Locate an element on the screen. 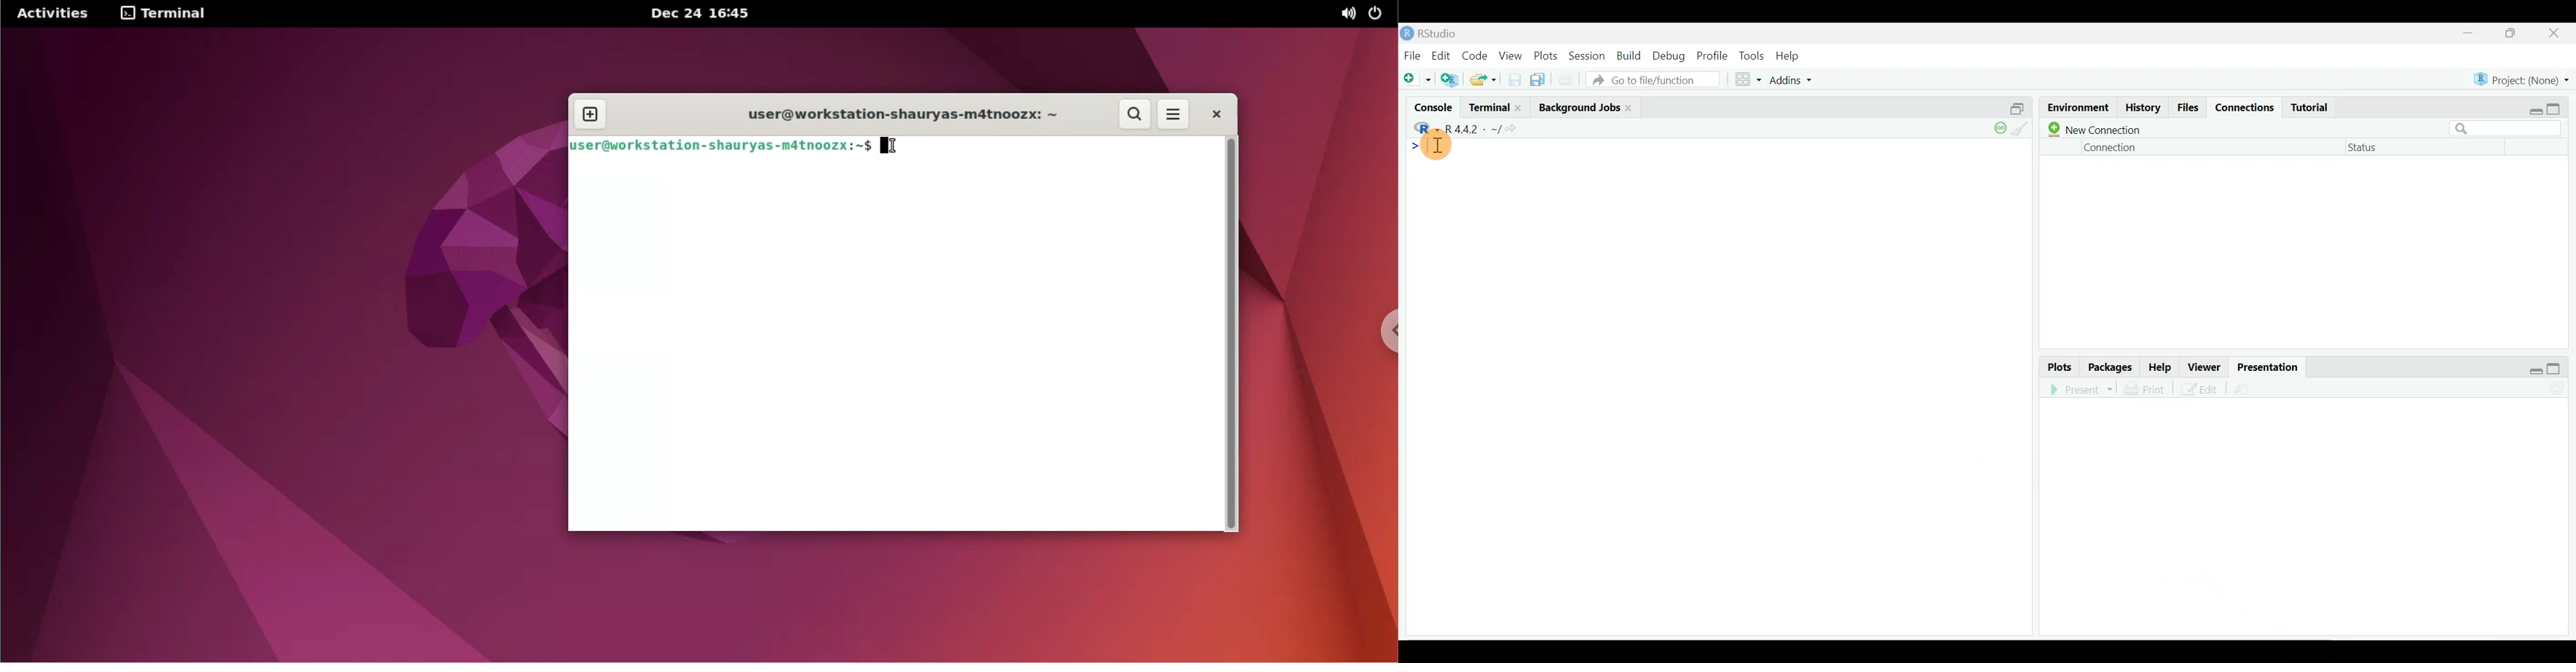  New file is located at coordinates (1417, 79).